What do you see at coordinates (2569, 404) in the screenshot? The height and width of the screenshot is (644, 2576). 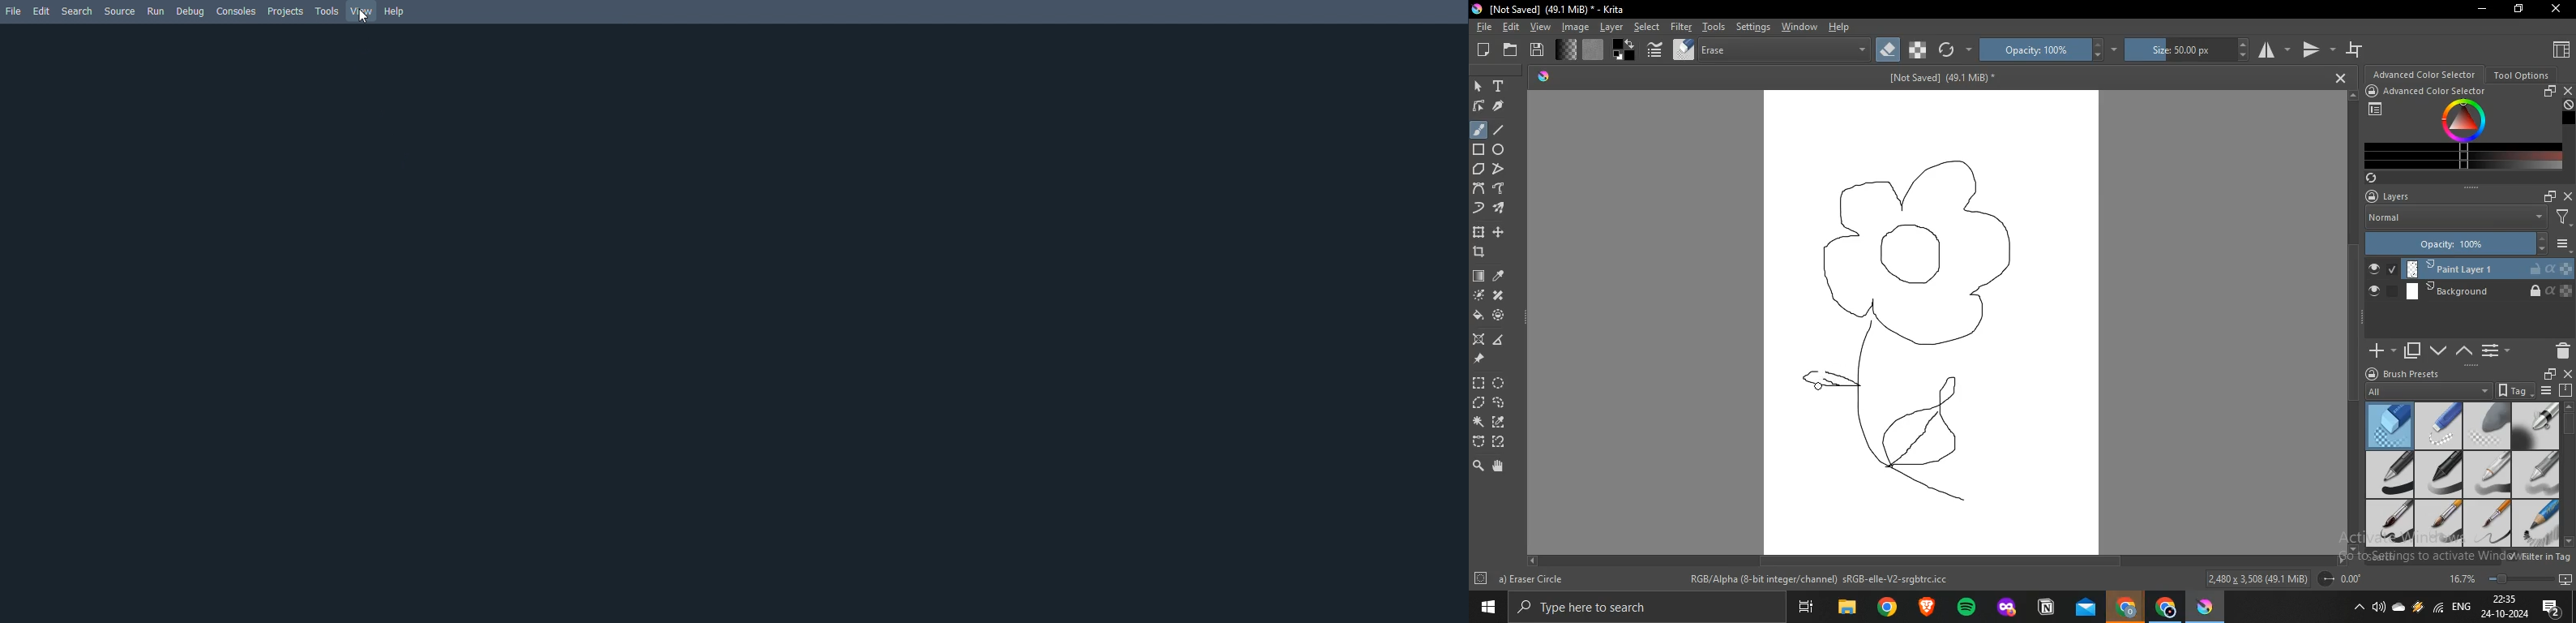 I see `Up` at bounding box center [2569, 404].